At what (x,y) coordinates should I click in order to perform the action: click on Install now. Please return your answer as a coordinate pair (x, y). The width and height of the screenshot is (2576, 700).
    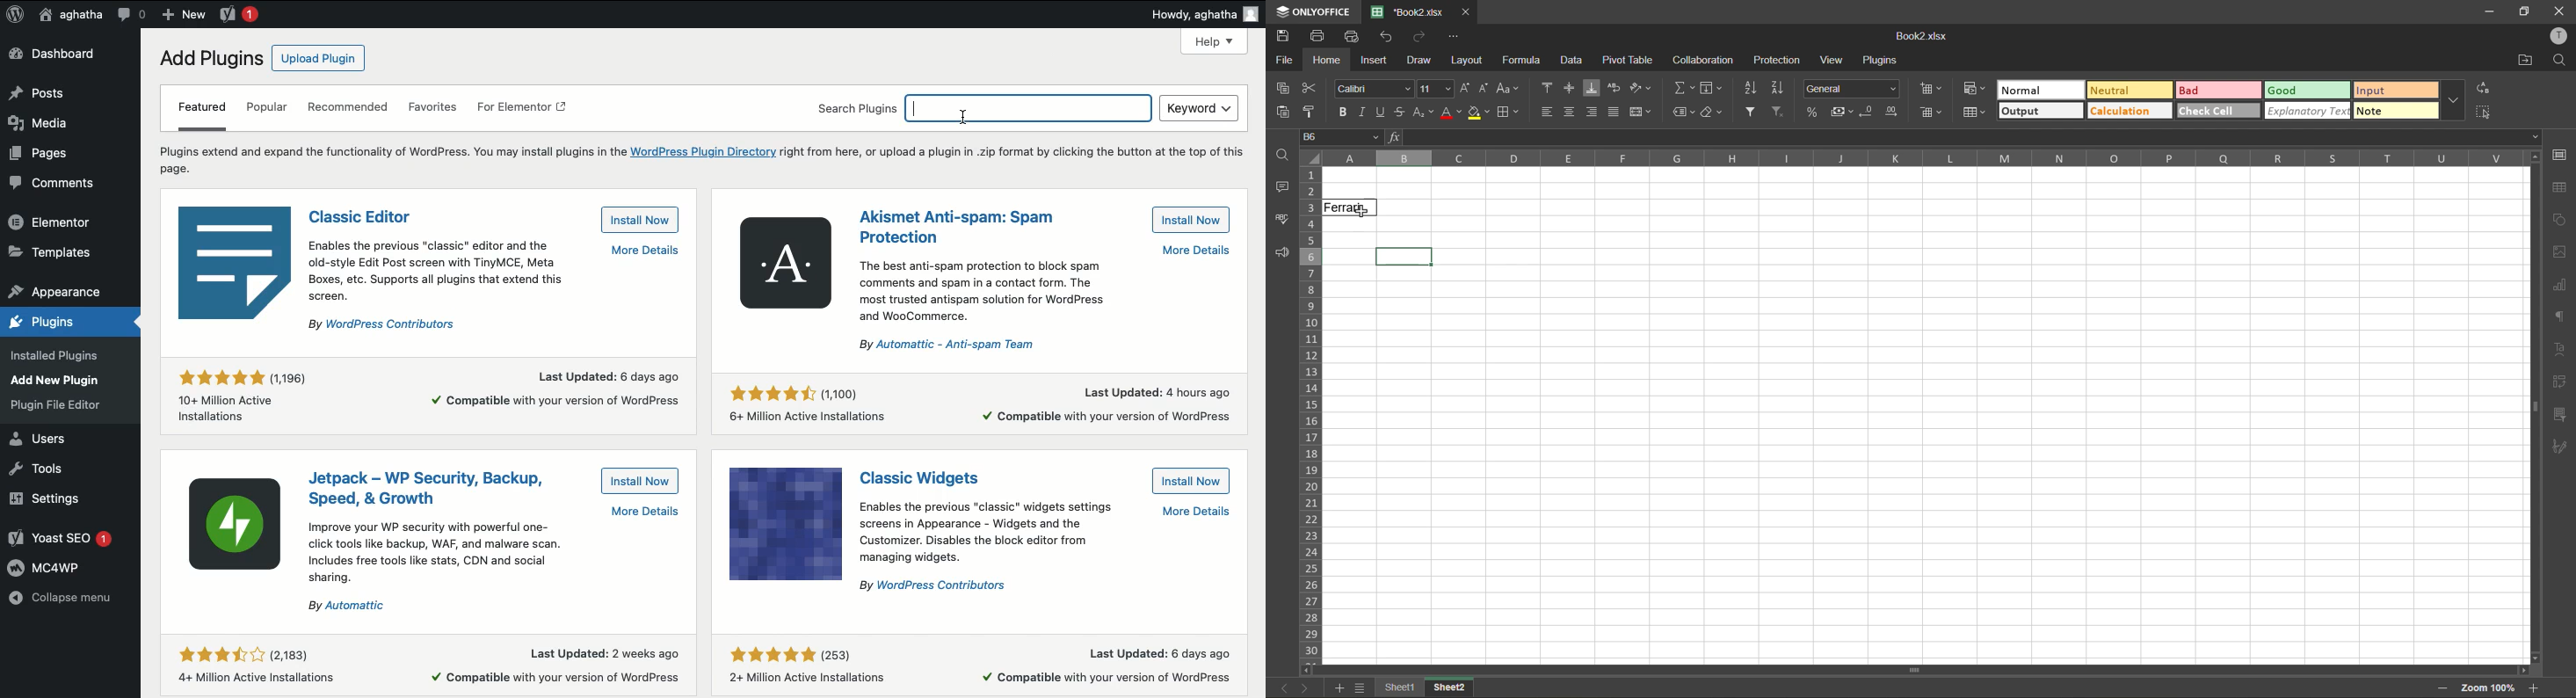
    Looking at the image, I should click on (640, 480).